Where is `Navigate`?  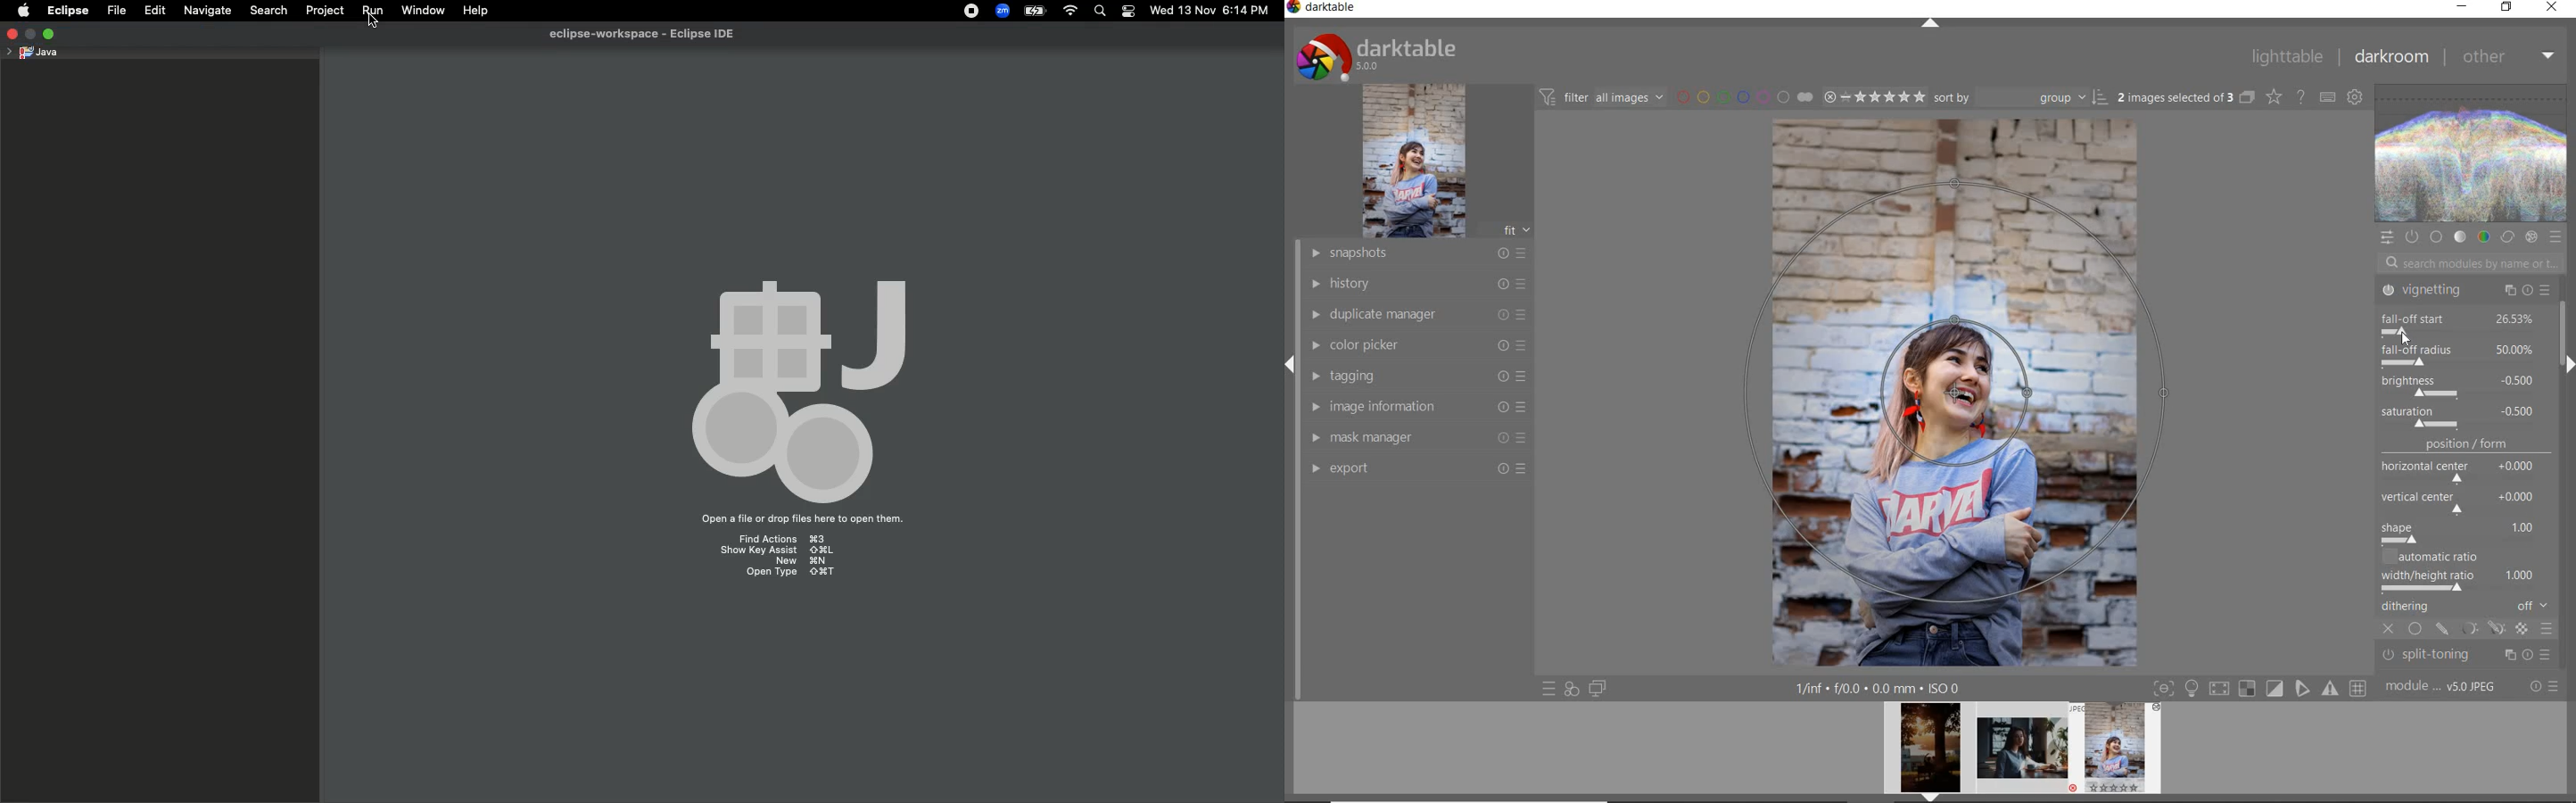
Navigate is located at coordinates (208, 11).